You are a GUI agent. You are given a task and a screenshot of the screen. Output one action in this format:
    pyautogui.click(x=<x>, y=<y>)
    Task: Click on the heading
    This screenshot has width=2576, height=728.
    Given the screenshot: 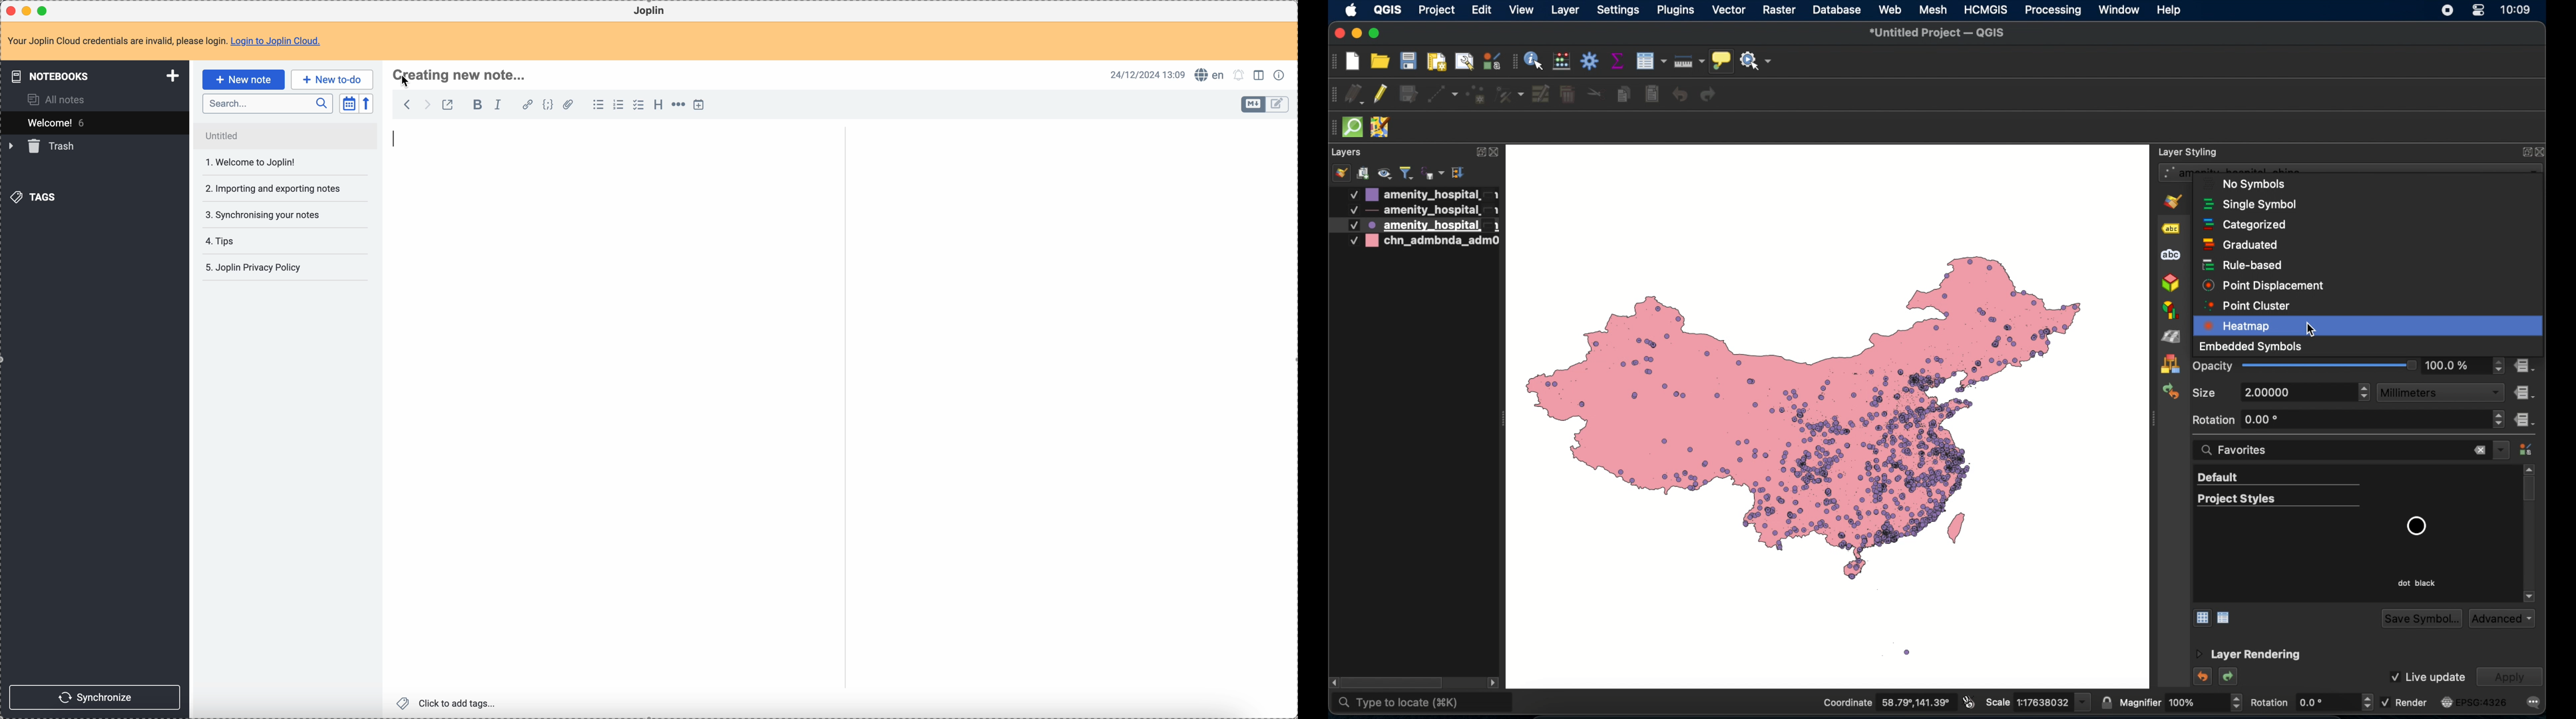 What is the action you would take?
    pyautogui.click(x=658, y=104)
    